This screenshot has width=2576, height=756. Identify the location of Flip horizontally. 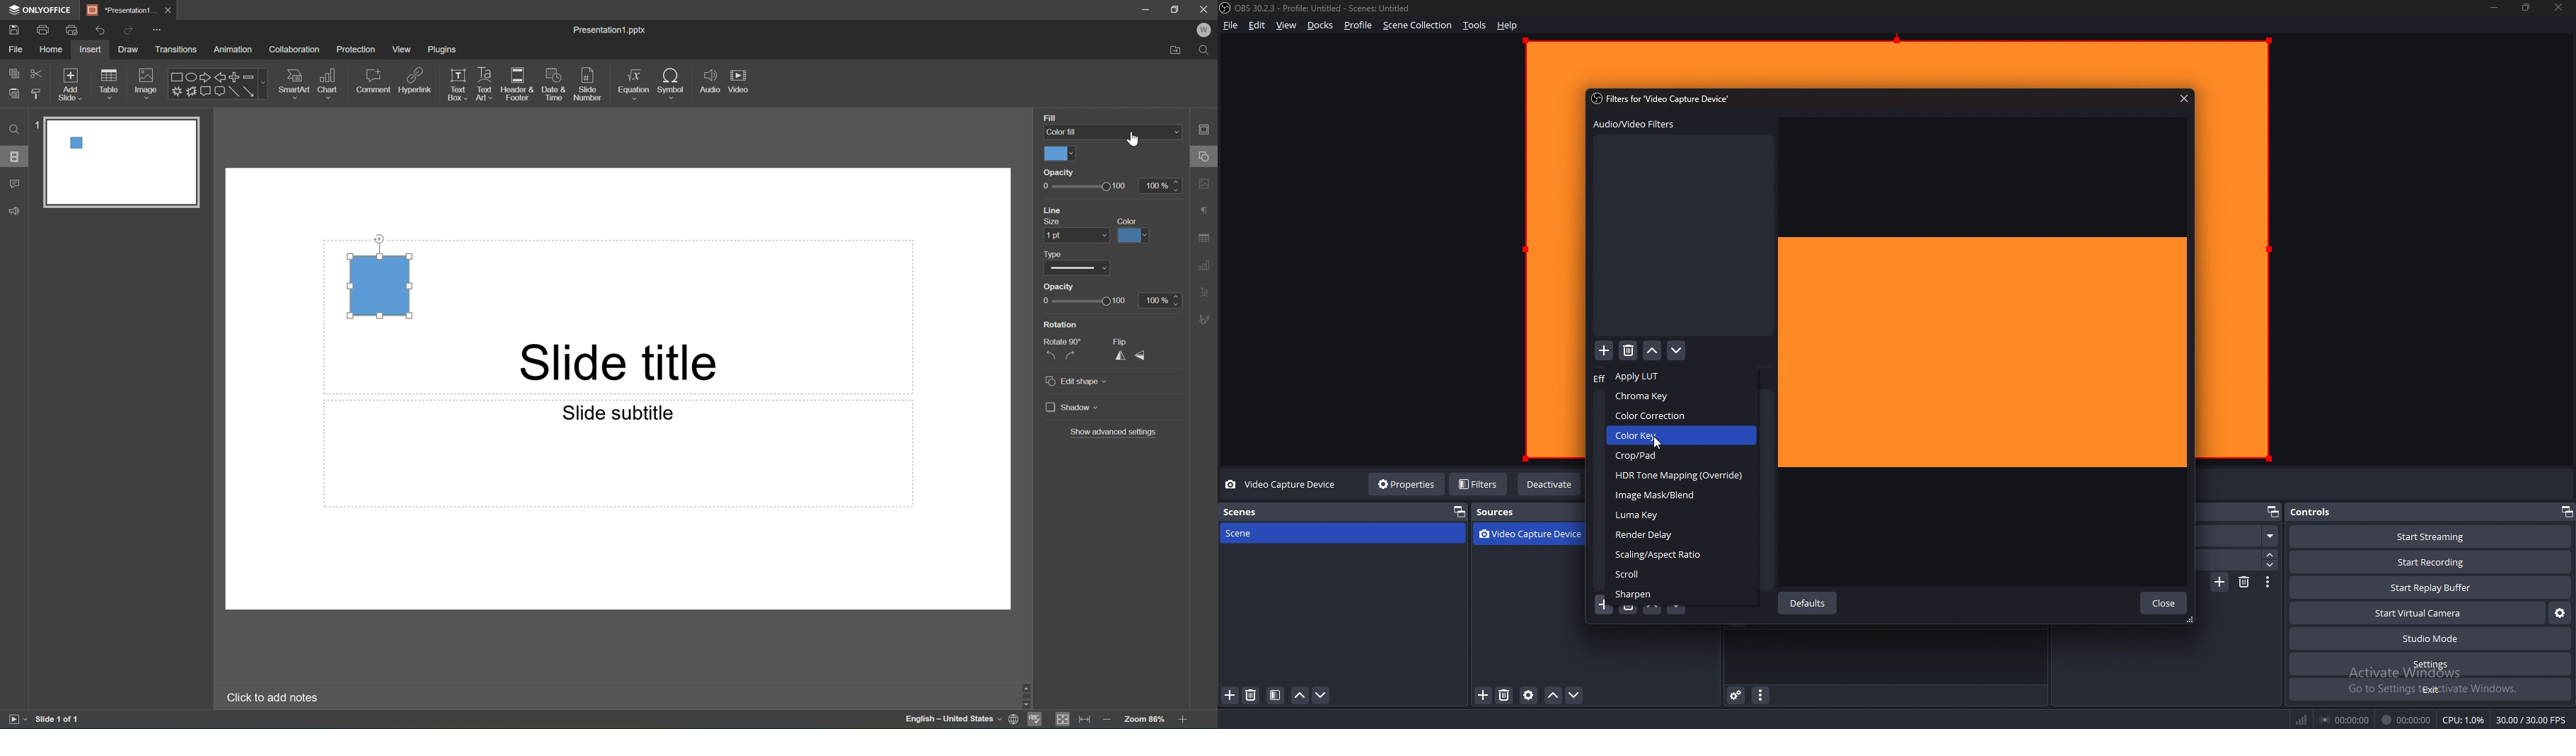
(1120, 355).